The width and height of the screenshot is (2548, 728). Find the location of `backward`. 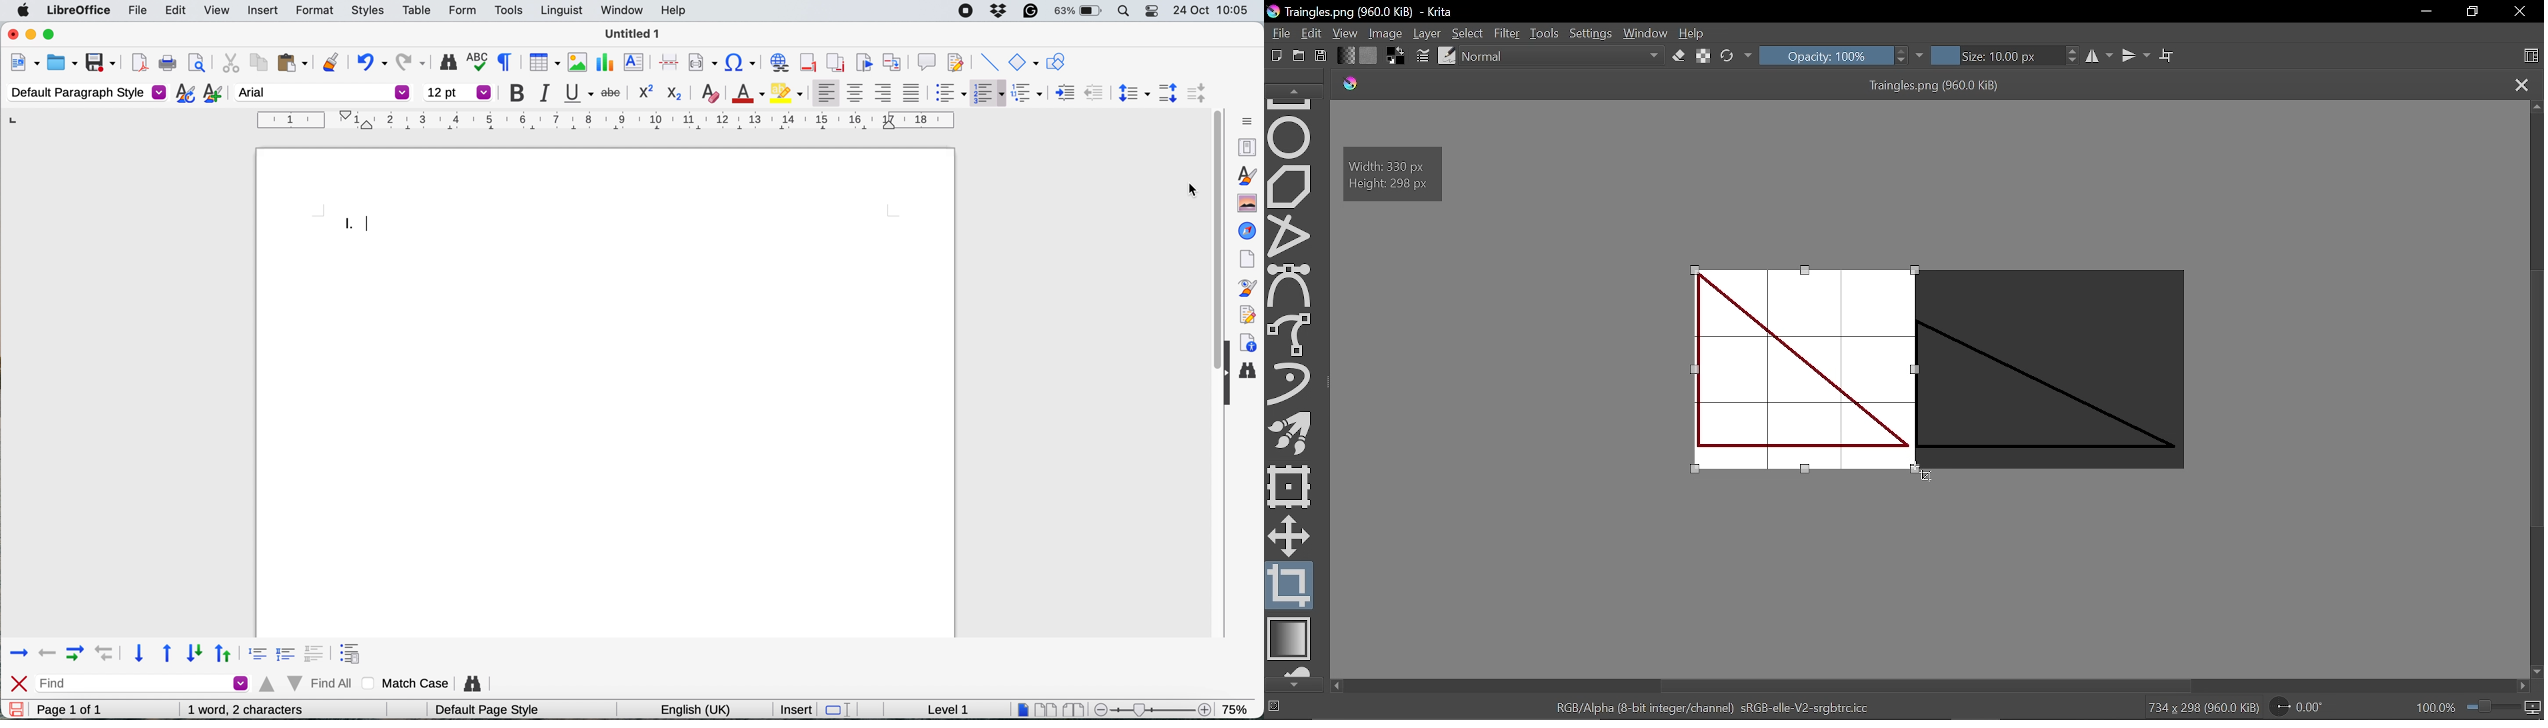

backward is located at coordinates (48, 651).